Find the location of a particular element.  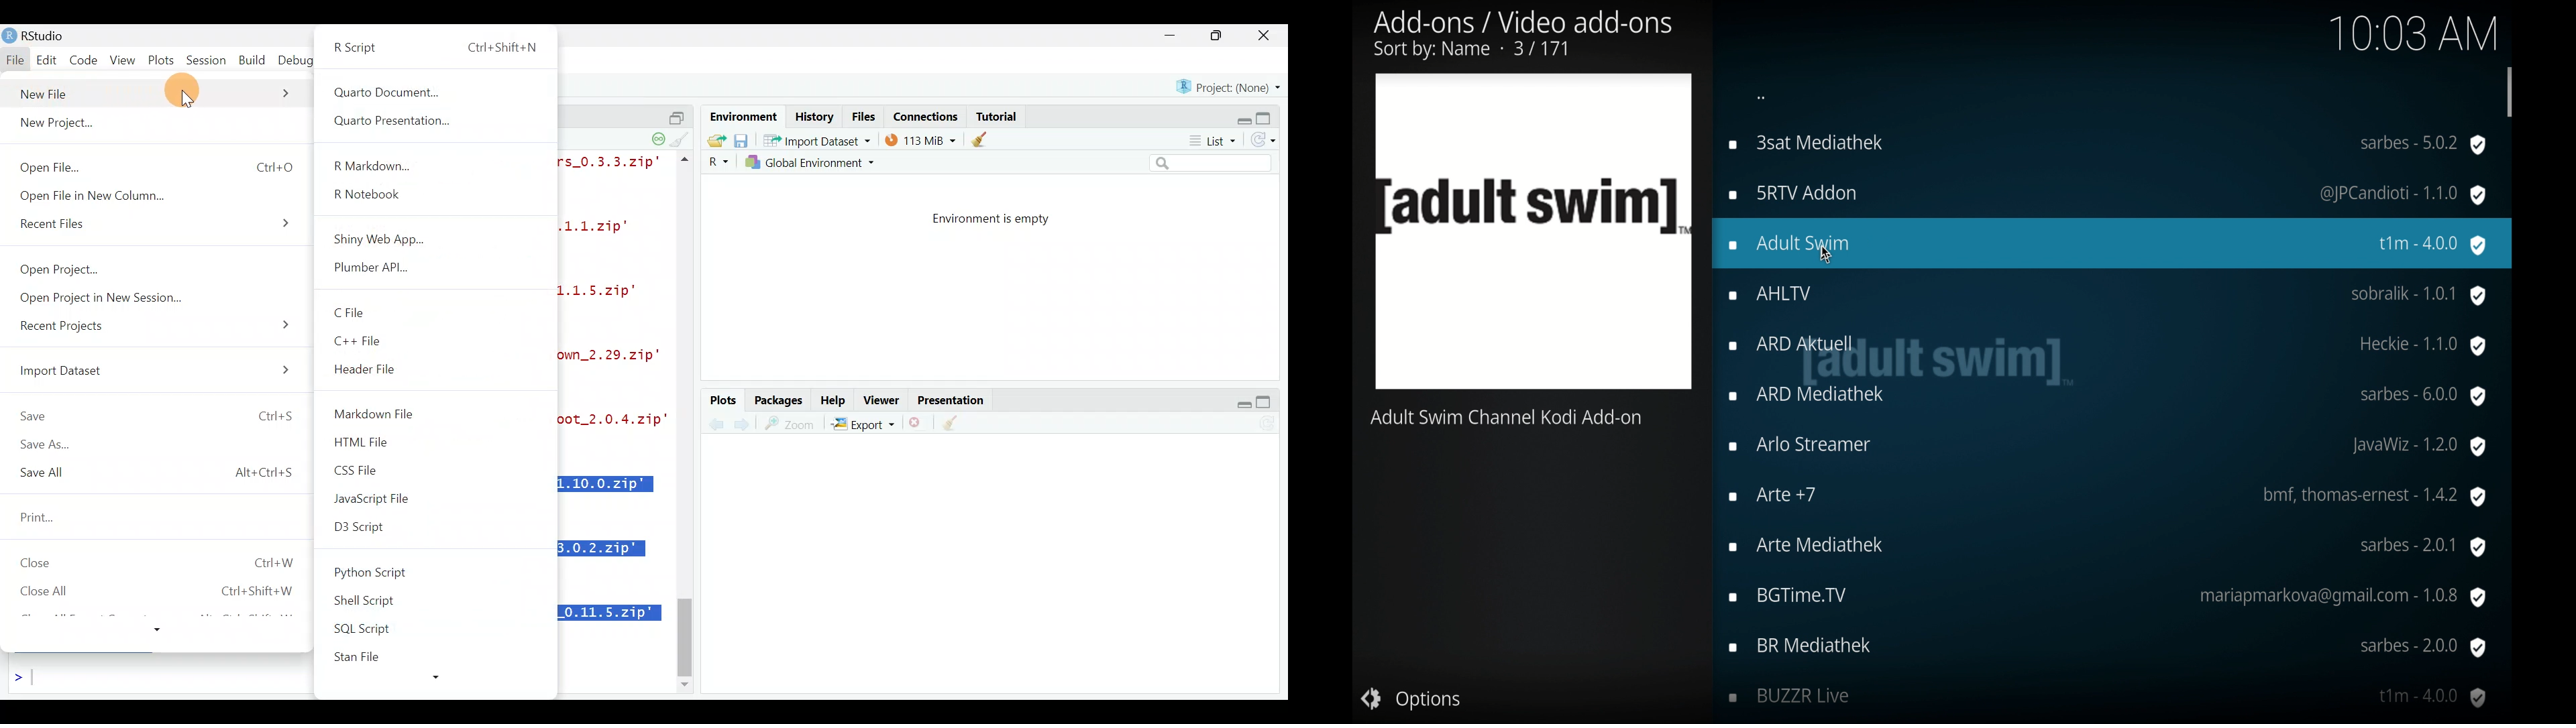

Restore down is located at coordinates (1237, 402).